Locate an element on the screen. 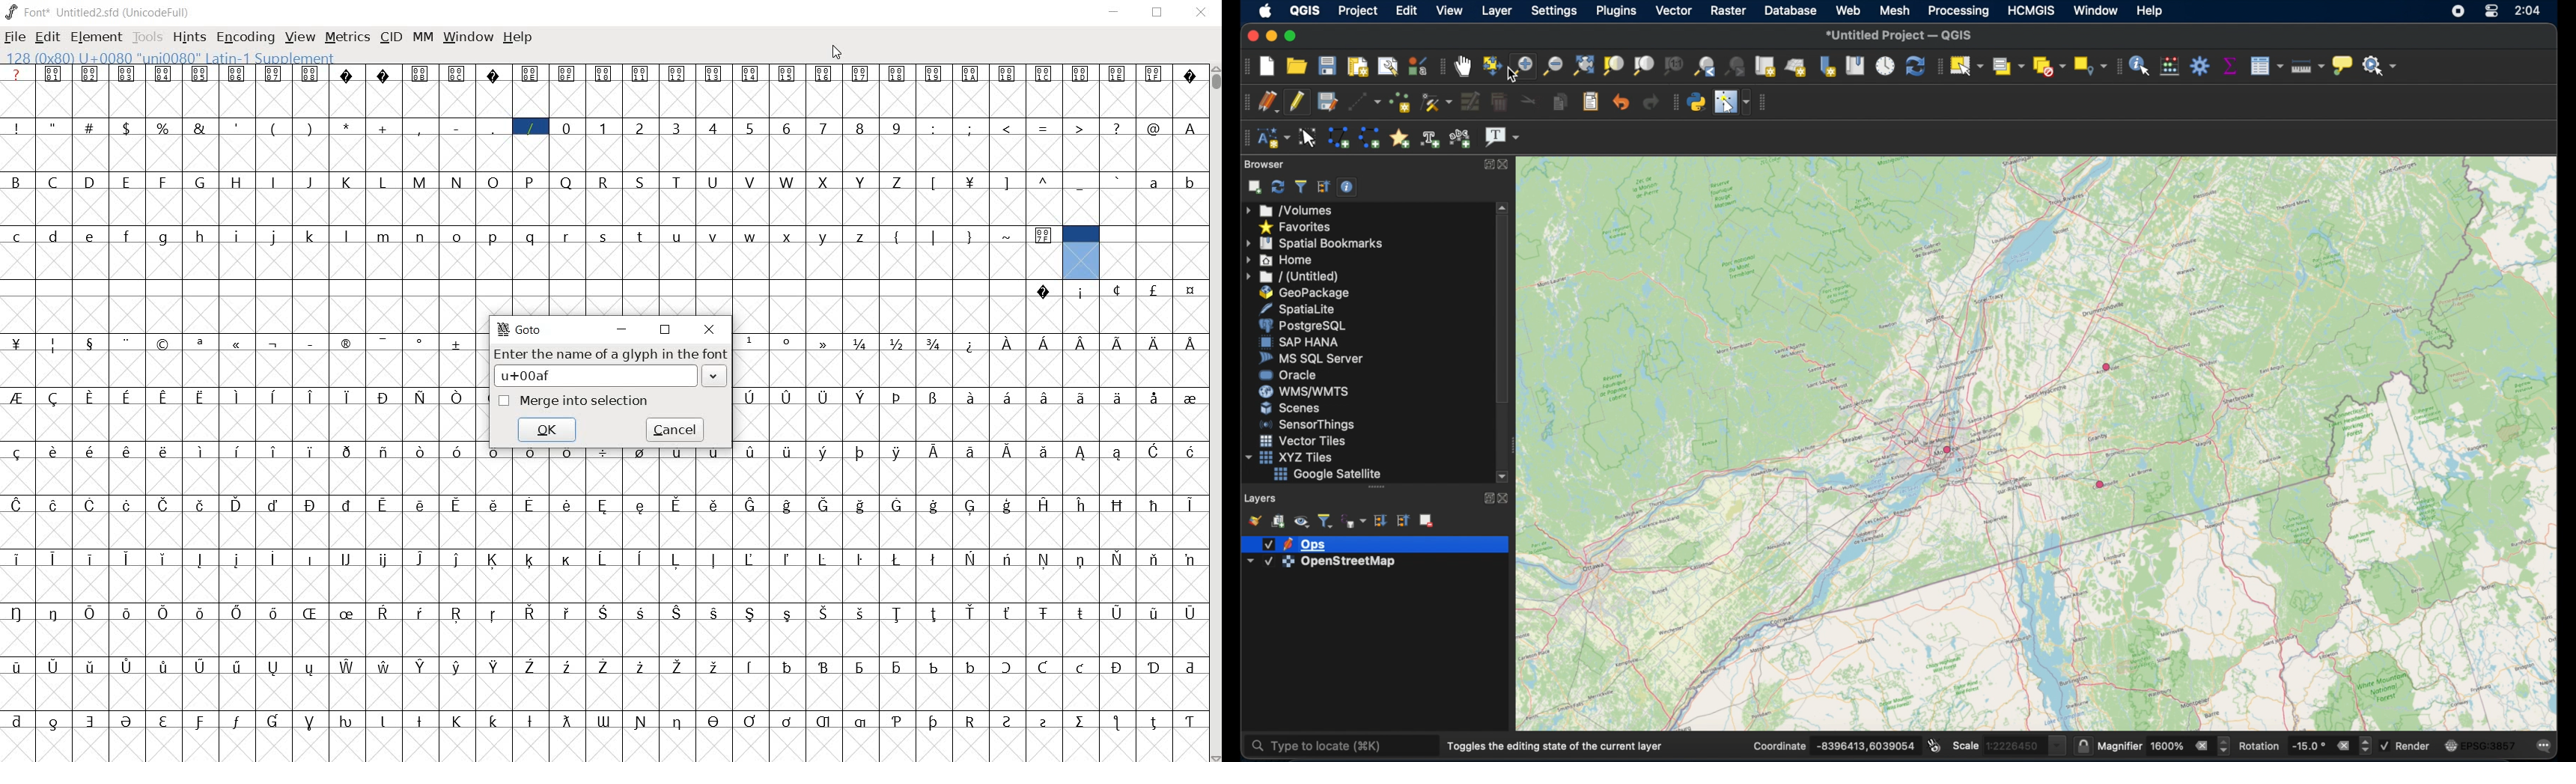 The image size is (2576, 784). Symbol is located at coordinates (789, 506).